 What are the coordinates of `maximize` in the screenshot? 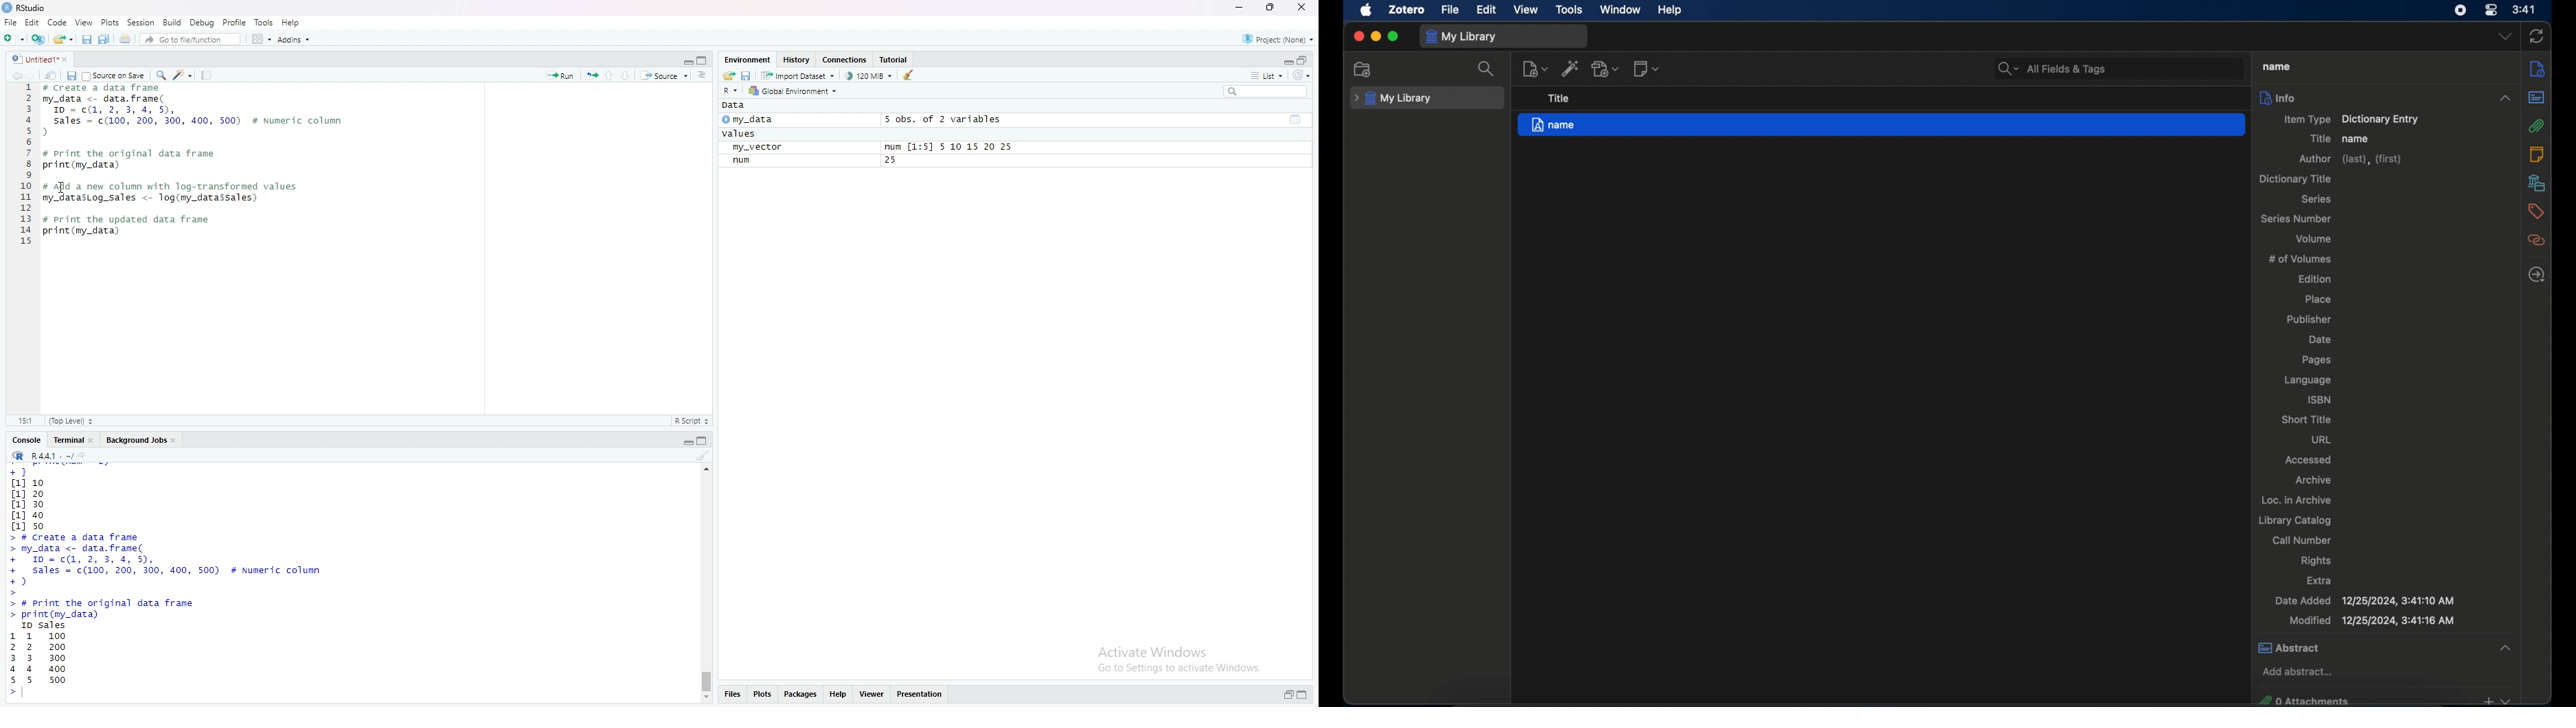 It's located at (1307, 59).